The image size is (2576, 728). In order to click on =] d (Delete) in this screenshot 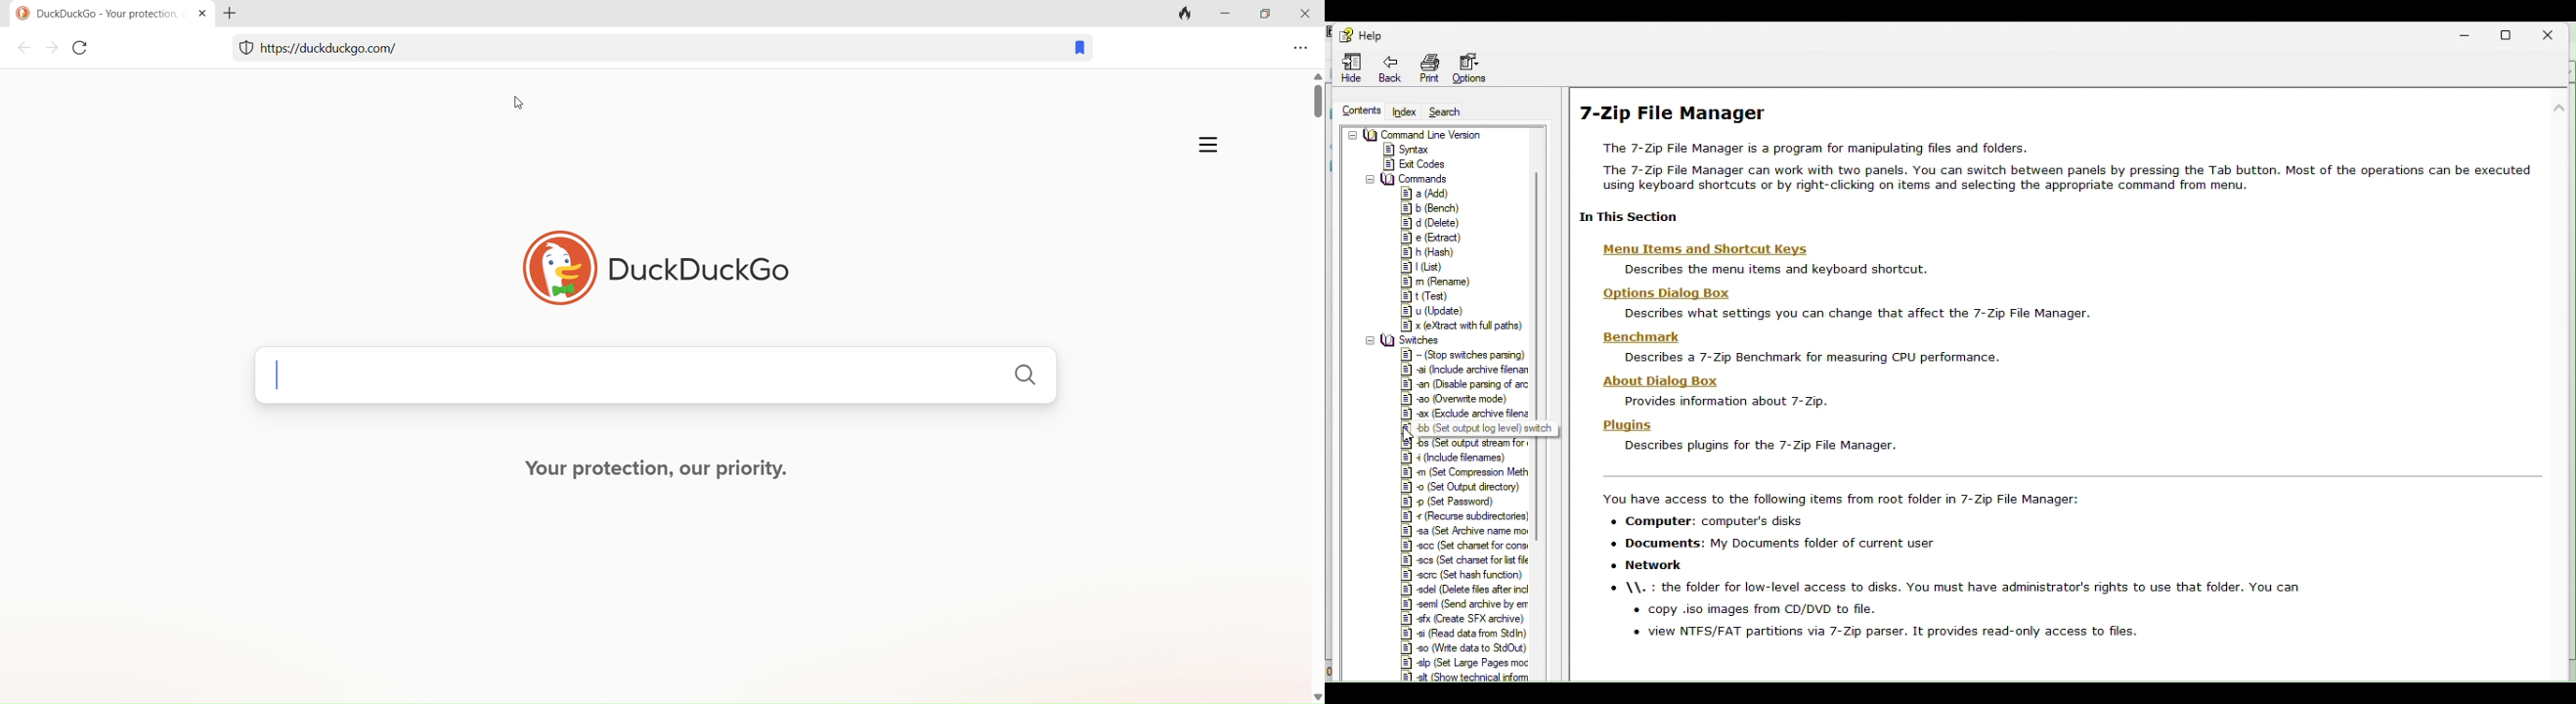, I will do `click(1430, 223)`.